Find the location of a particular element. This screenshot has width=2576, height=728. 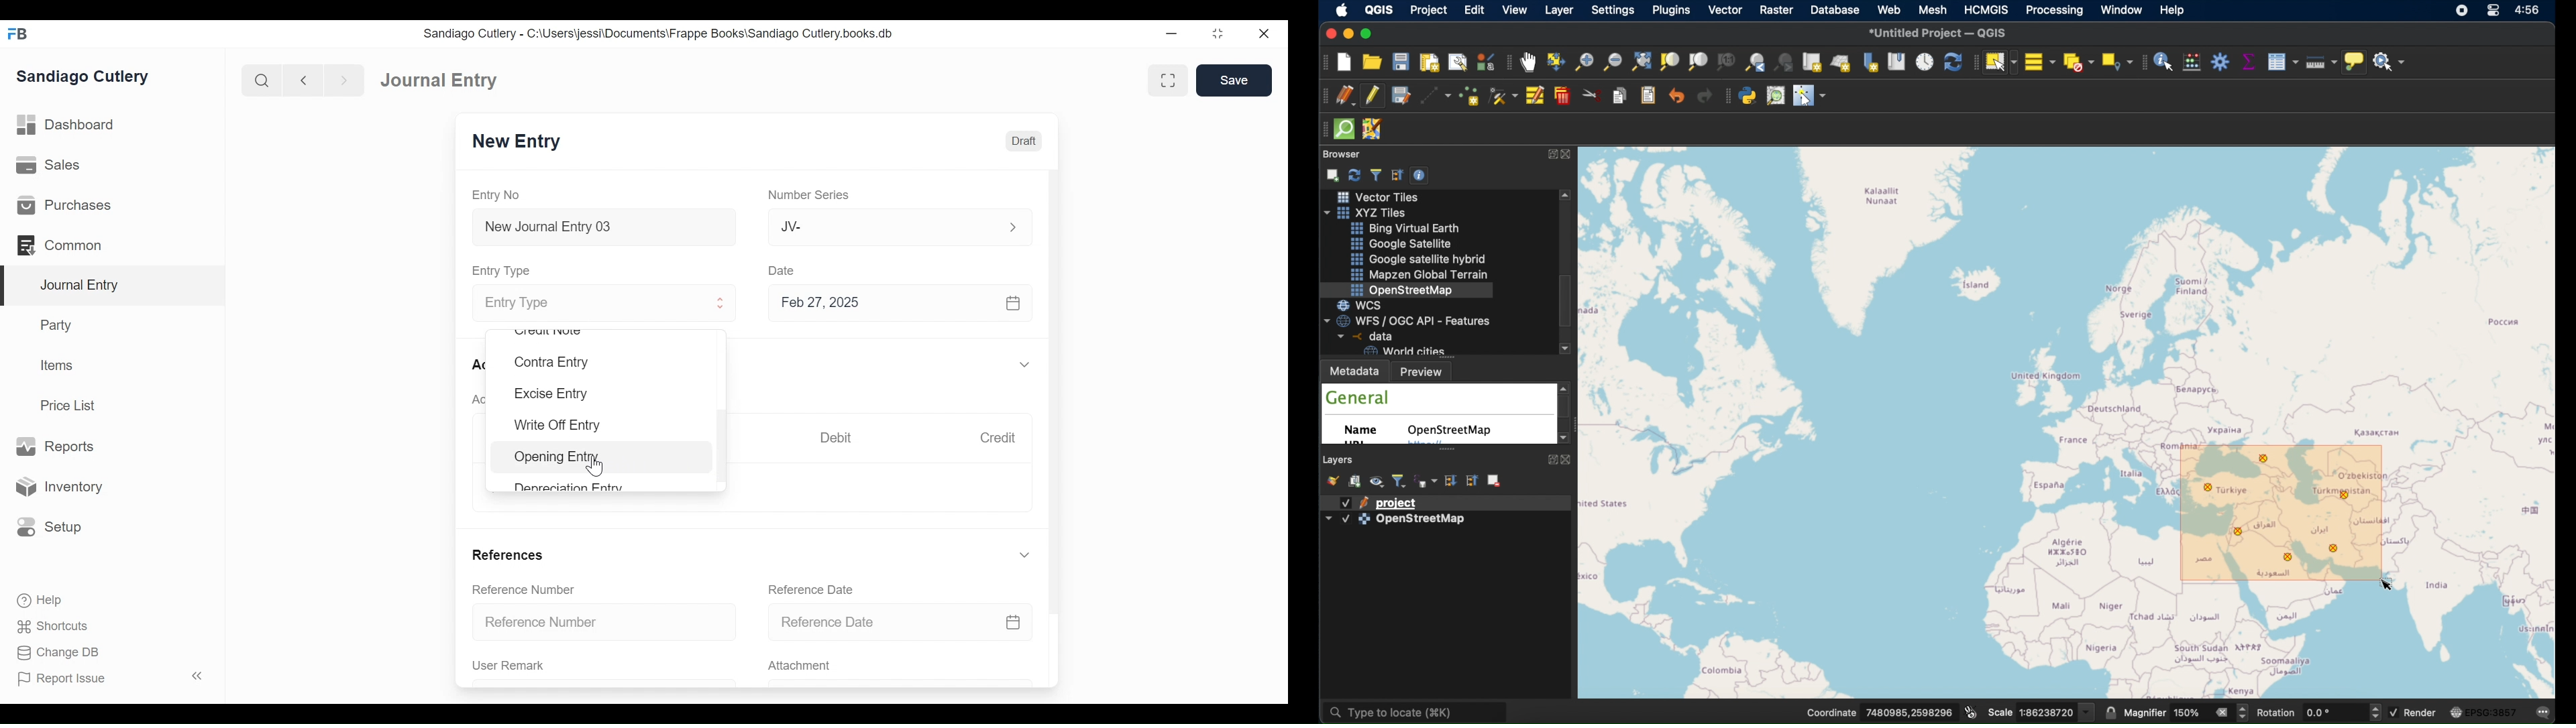

refresh is located at coordinates (1354, 174).